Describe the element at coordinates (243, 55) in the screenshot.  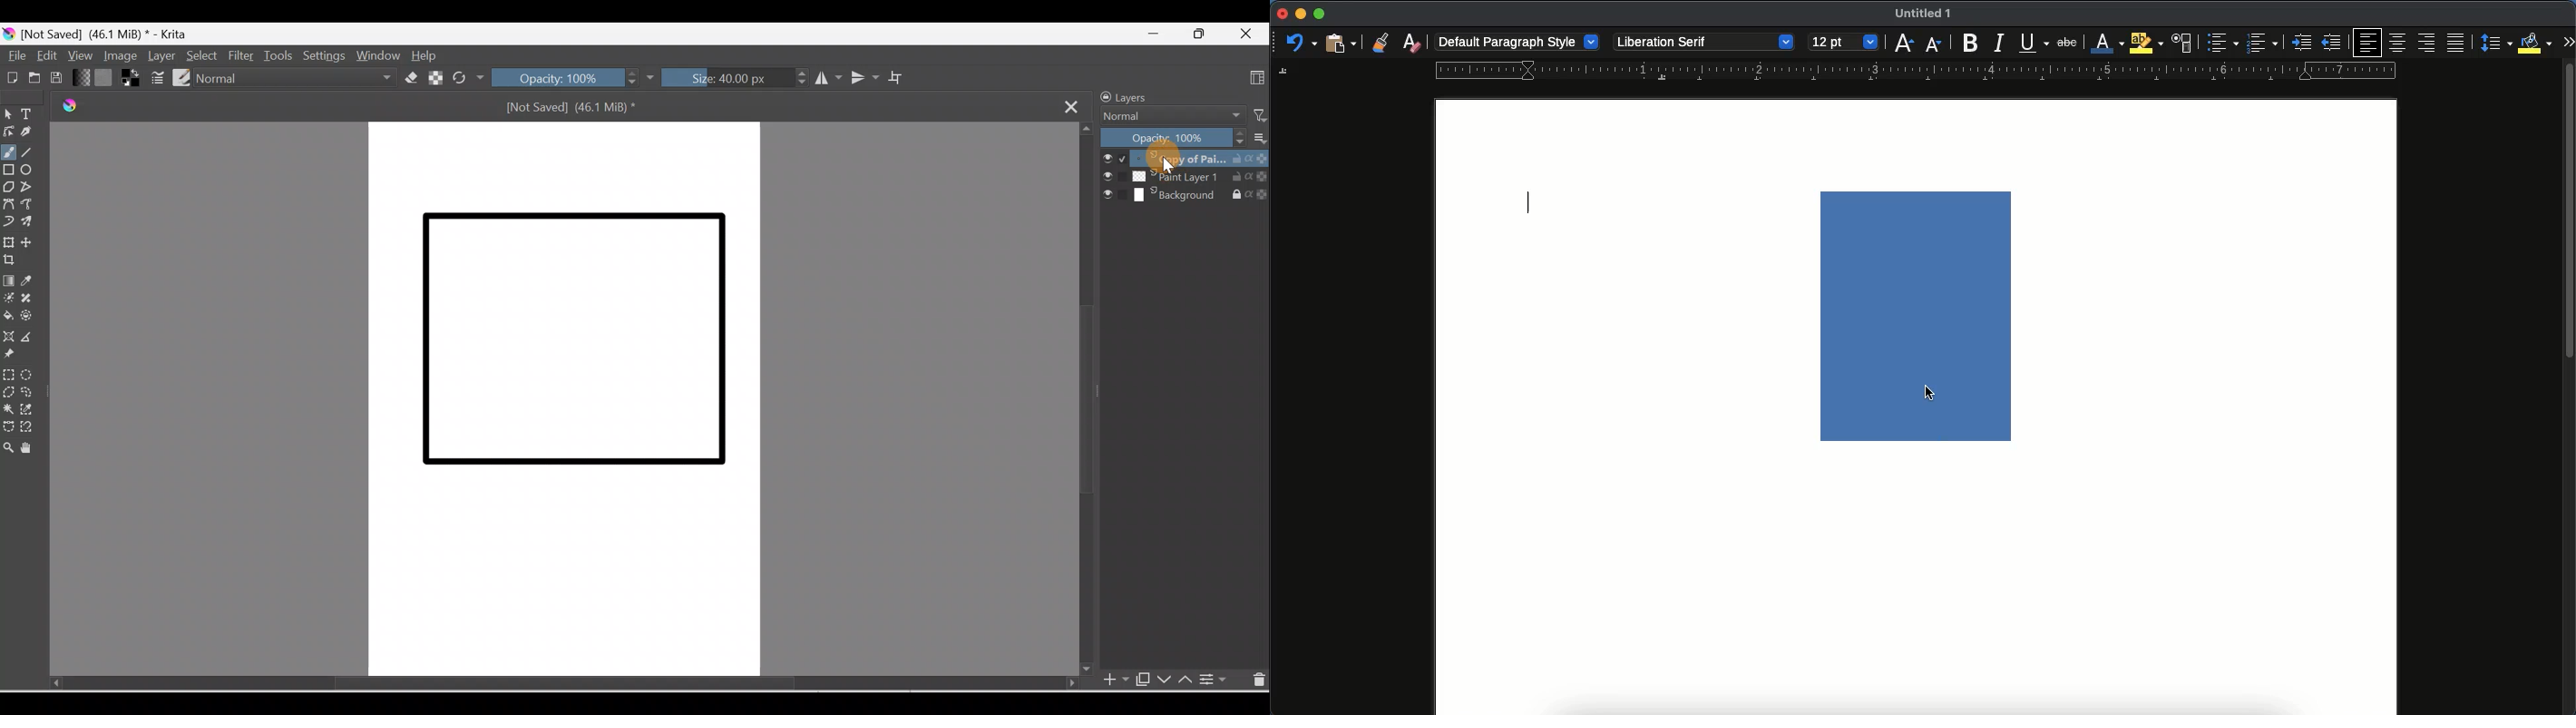
I see `Filter` at that location.